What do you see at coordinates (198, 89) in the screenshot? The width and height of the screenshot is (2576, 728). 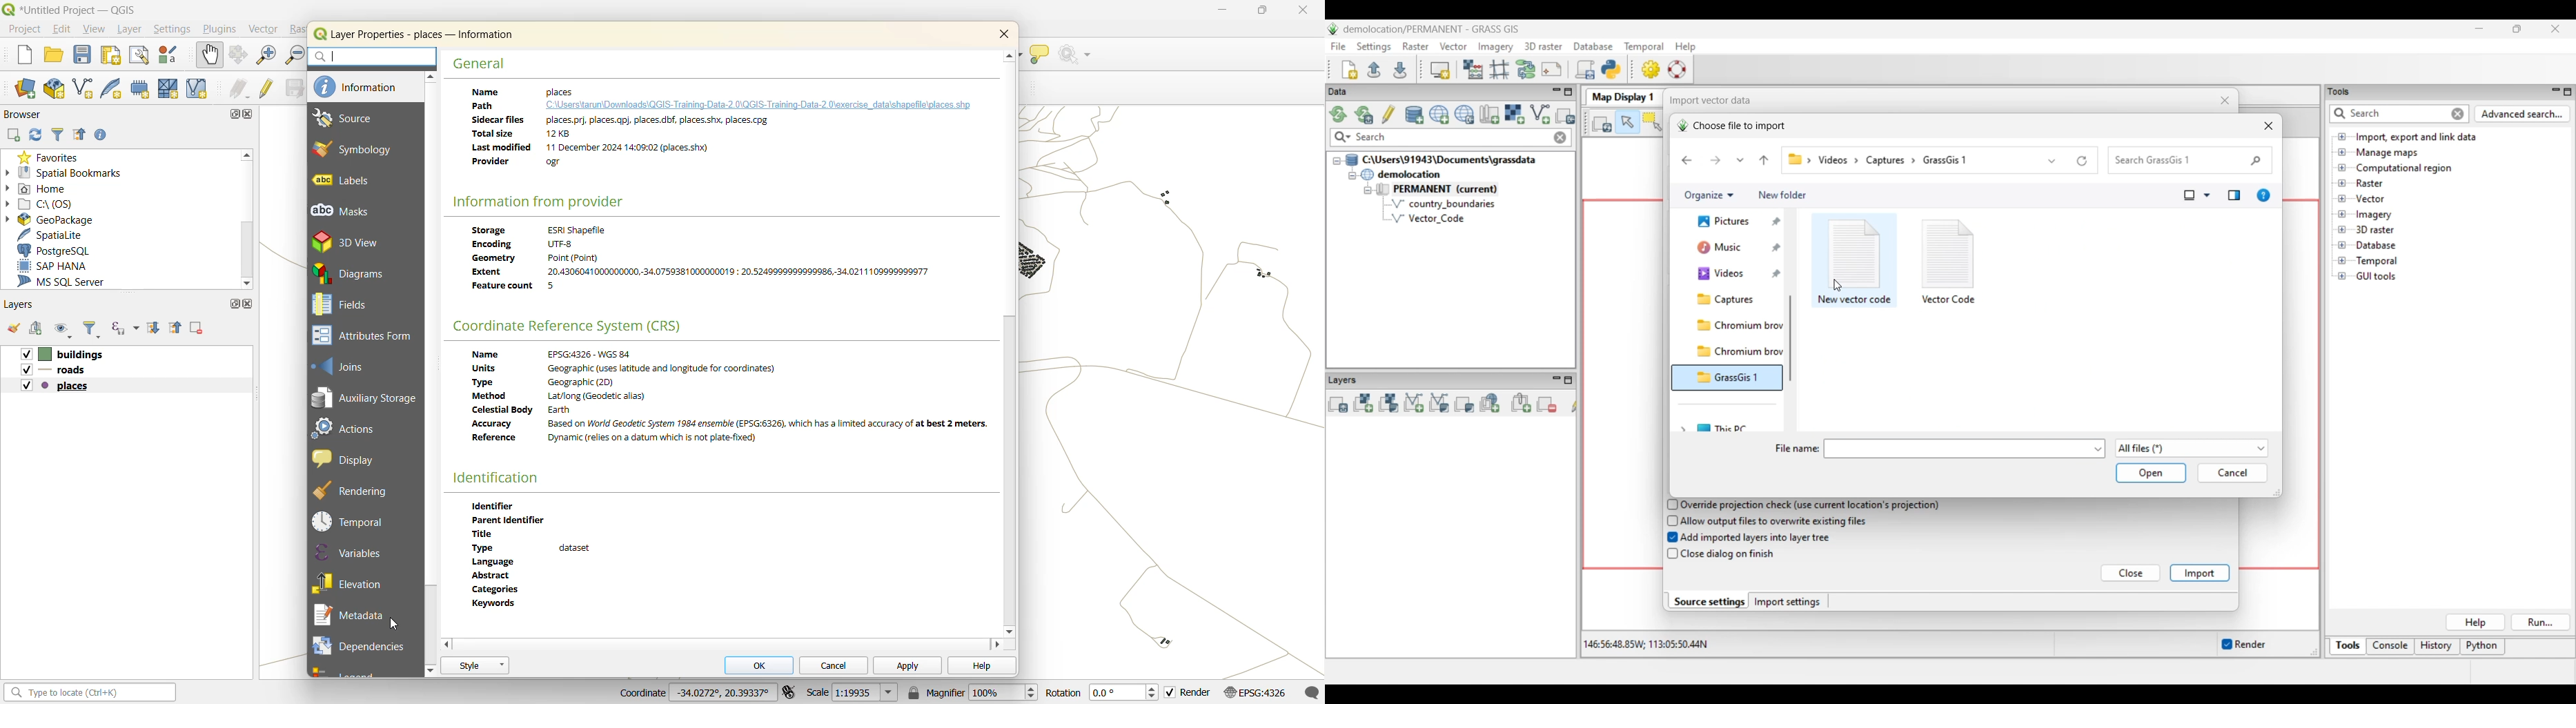 I see `new virtual` at bounding box center [198, 89].